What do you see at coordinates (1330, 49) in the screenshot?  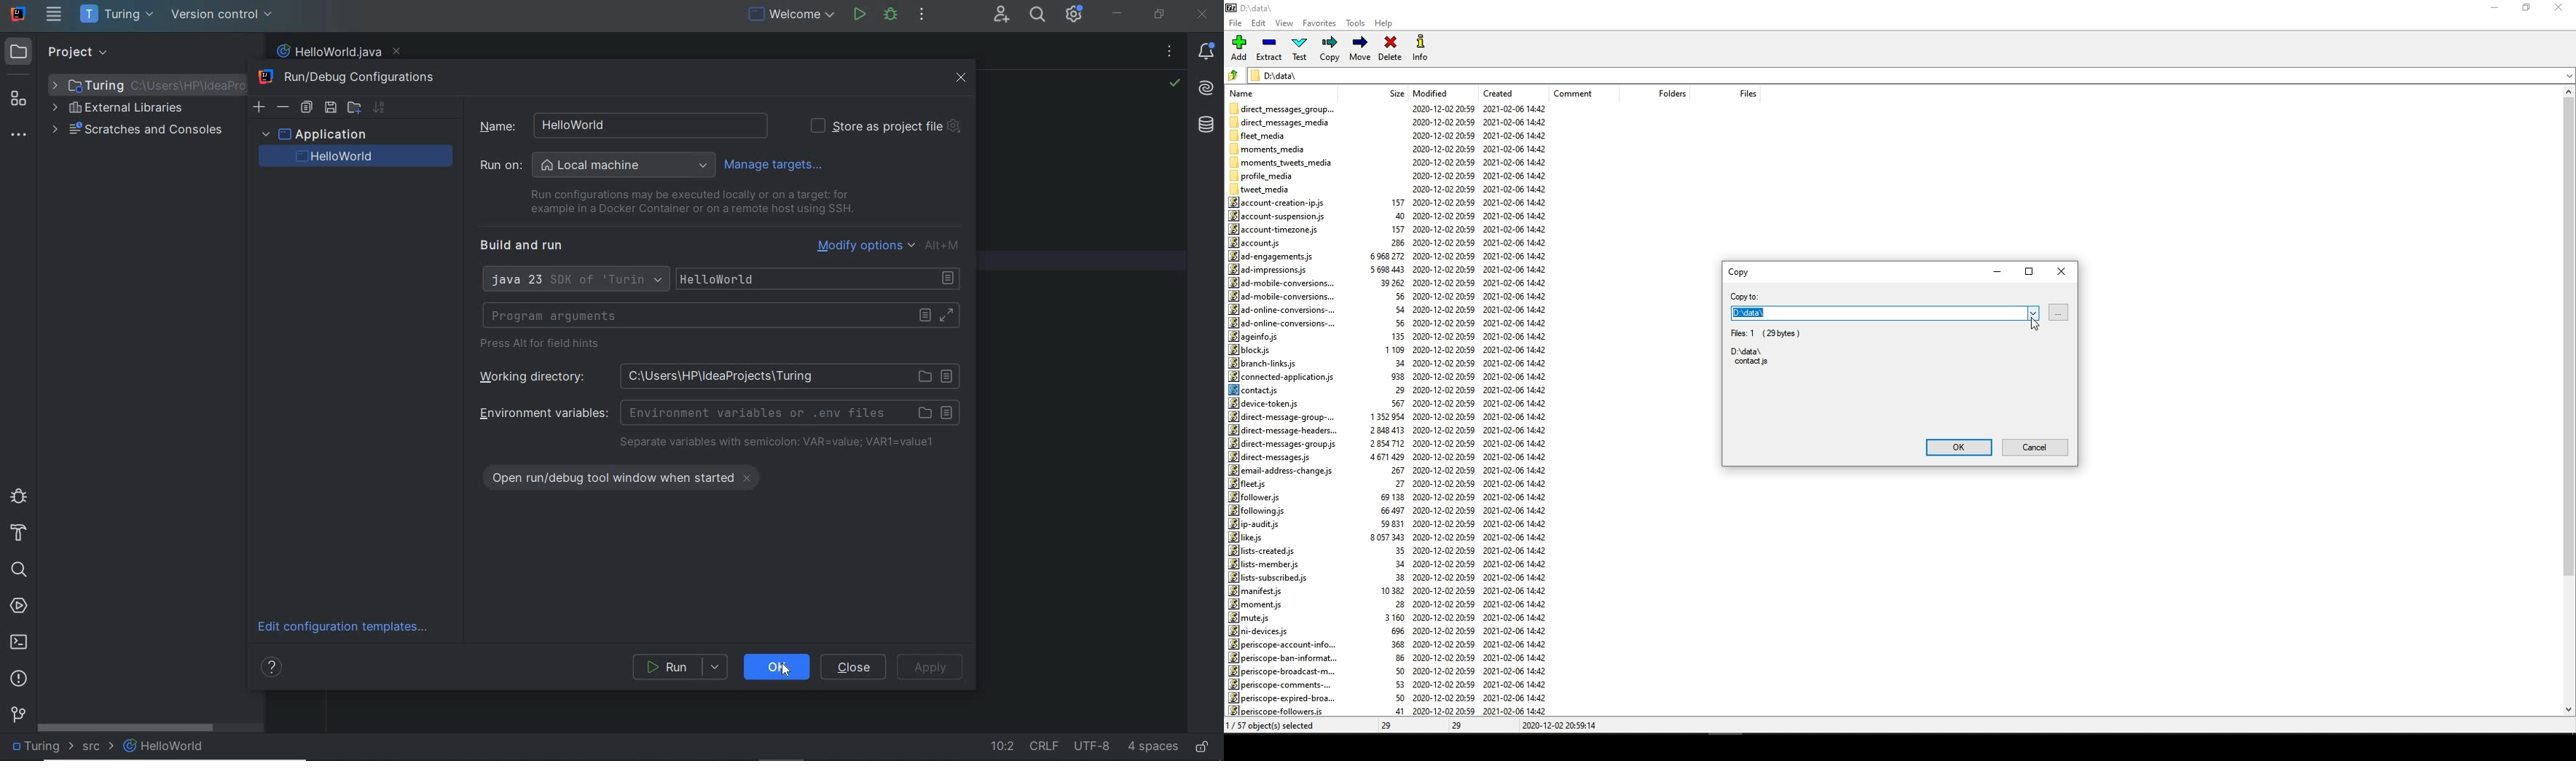 I see `Copy` at bounding box center [1330, 49].